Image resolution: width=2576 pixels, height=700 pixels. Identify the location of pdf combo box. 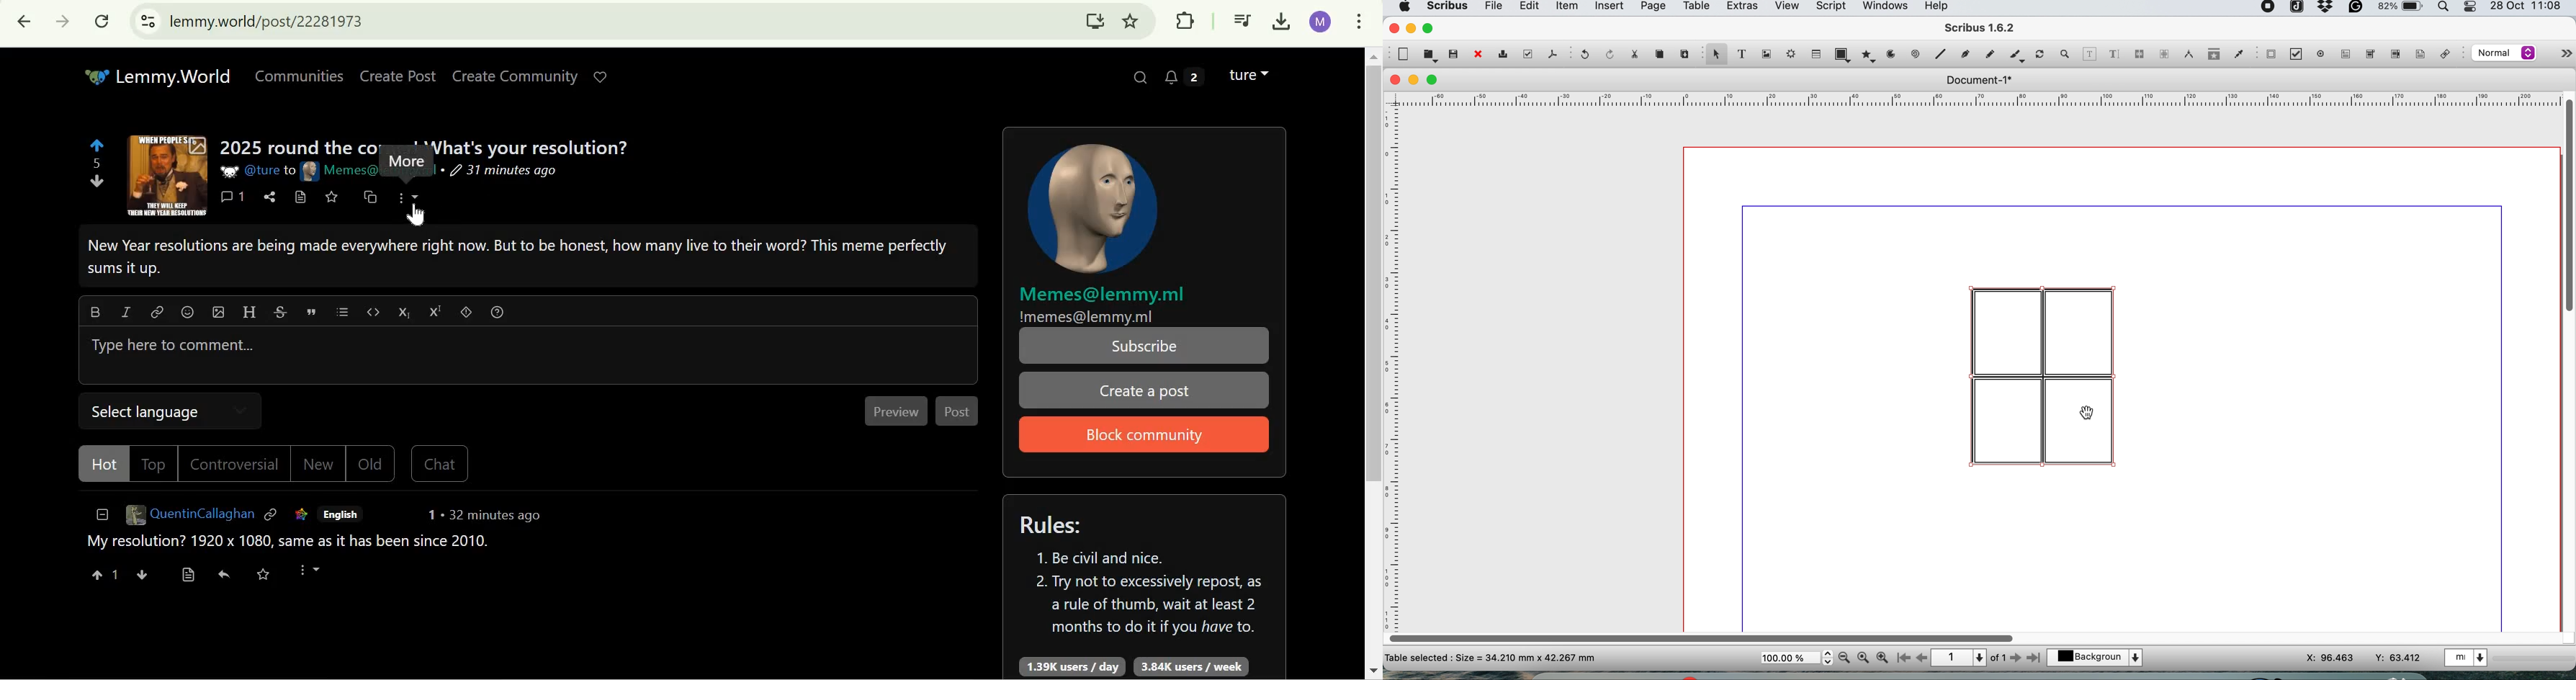
(2369, 56).